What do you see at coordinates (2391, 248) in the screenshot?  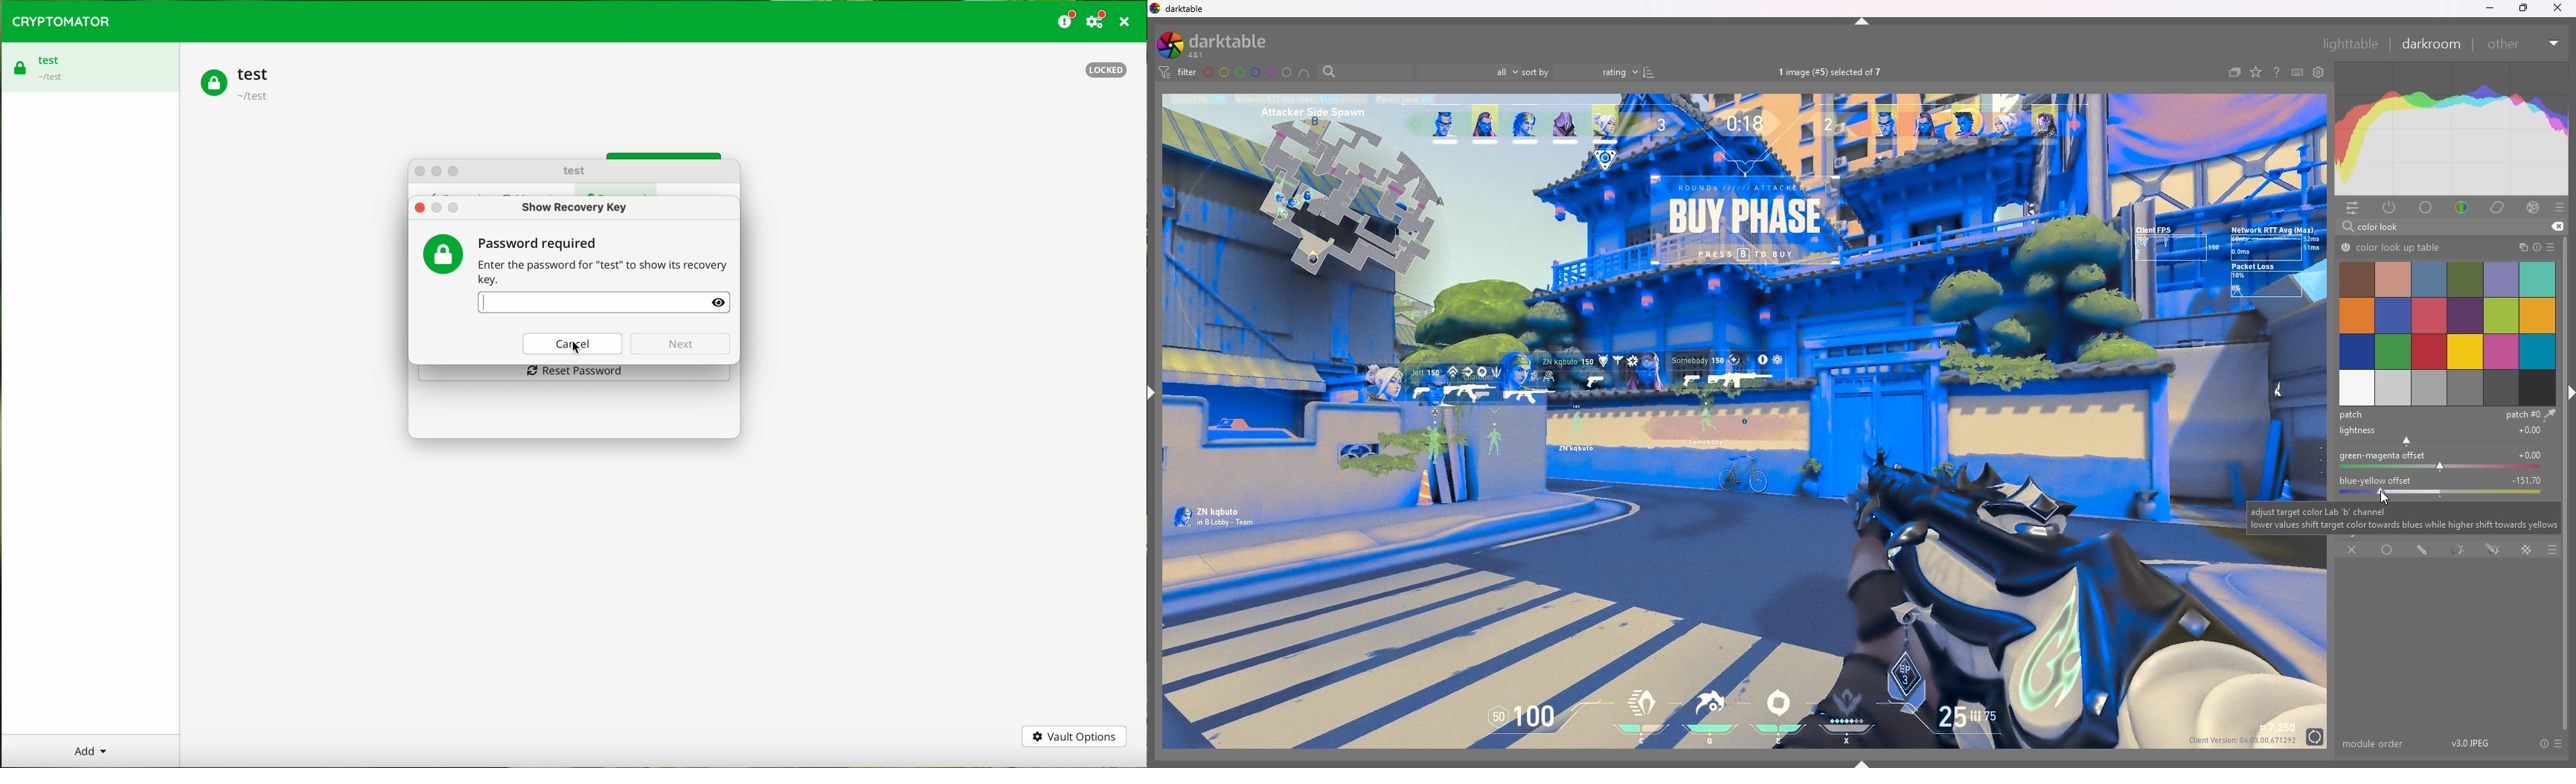 I see `color lookup table` at bounding box center [2391, 248].